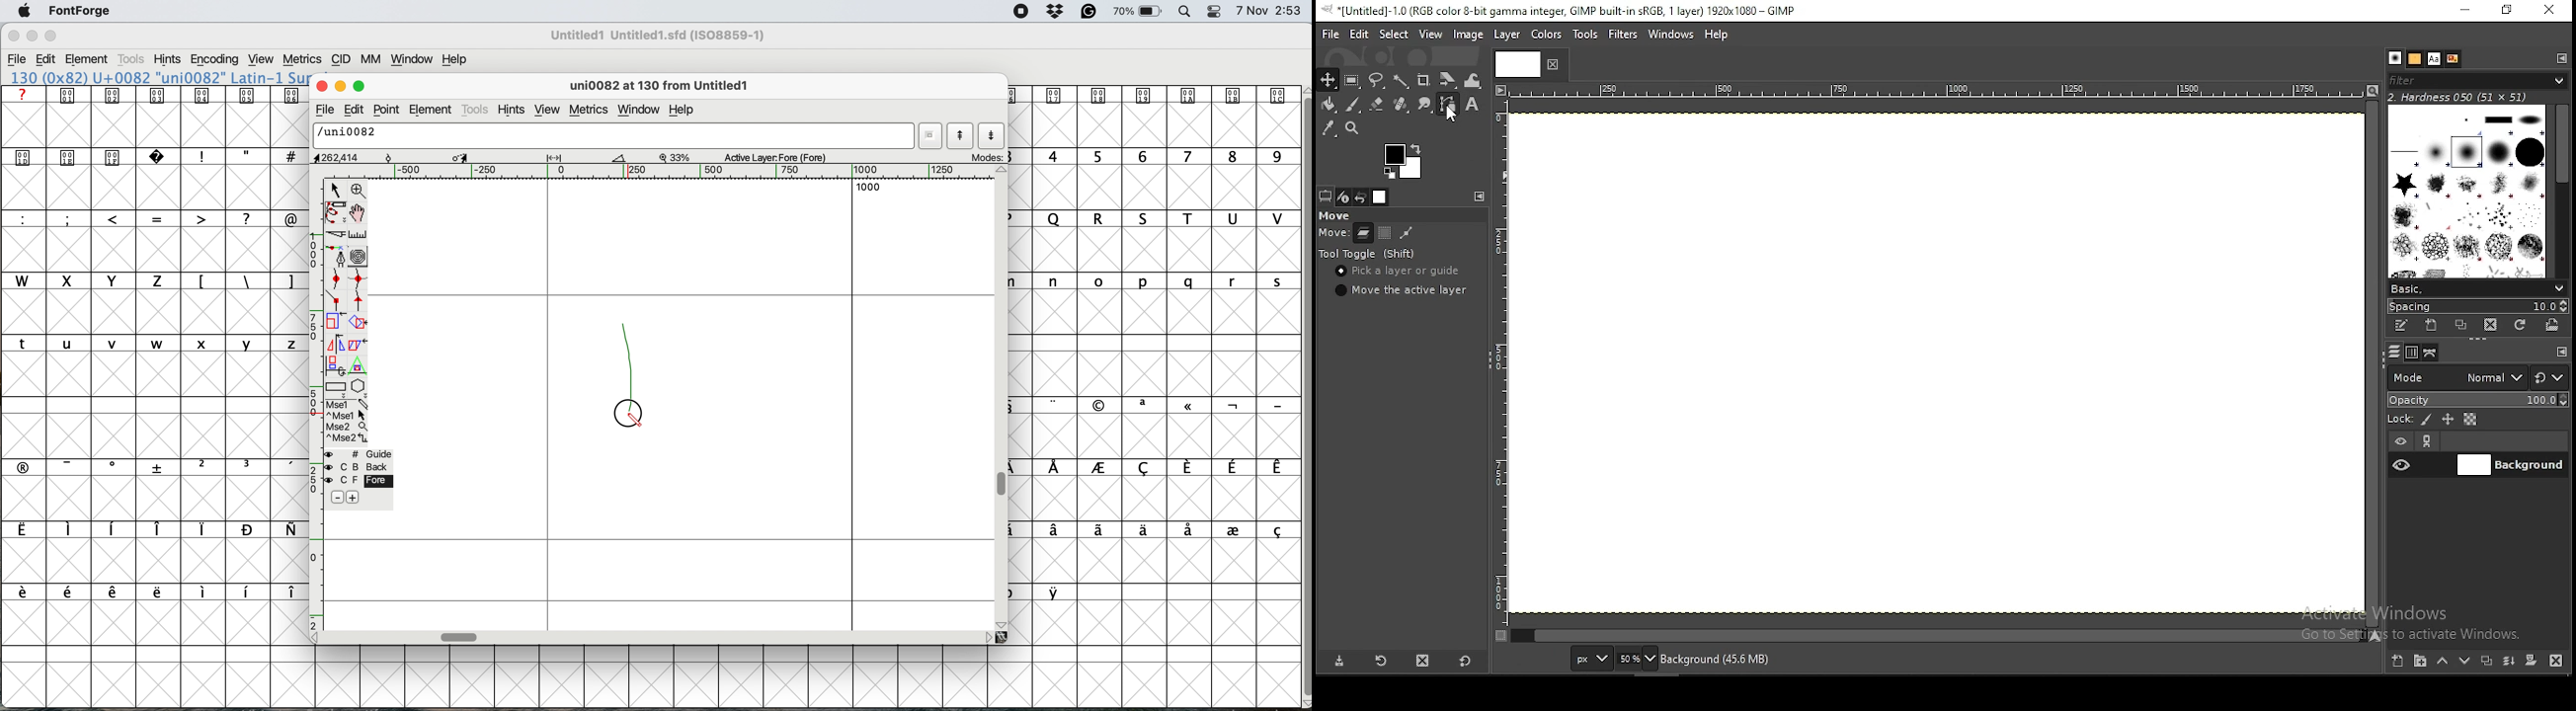 This screenshot has height=728, width=2576. Describe the element at coordinates (2448, 419) in the screenshot. I see `lock position and size` at that location.